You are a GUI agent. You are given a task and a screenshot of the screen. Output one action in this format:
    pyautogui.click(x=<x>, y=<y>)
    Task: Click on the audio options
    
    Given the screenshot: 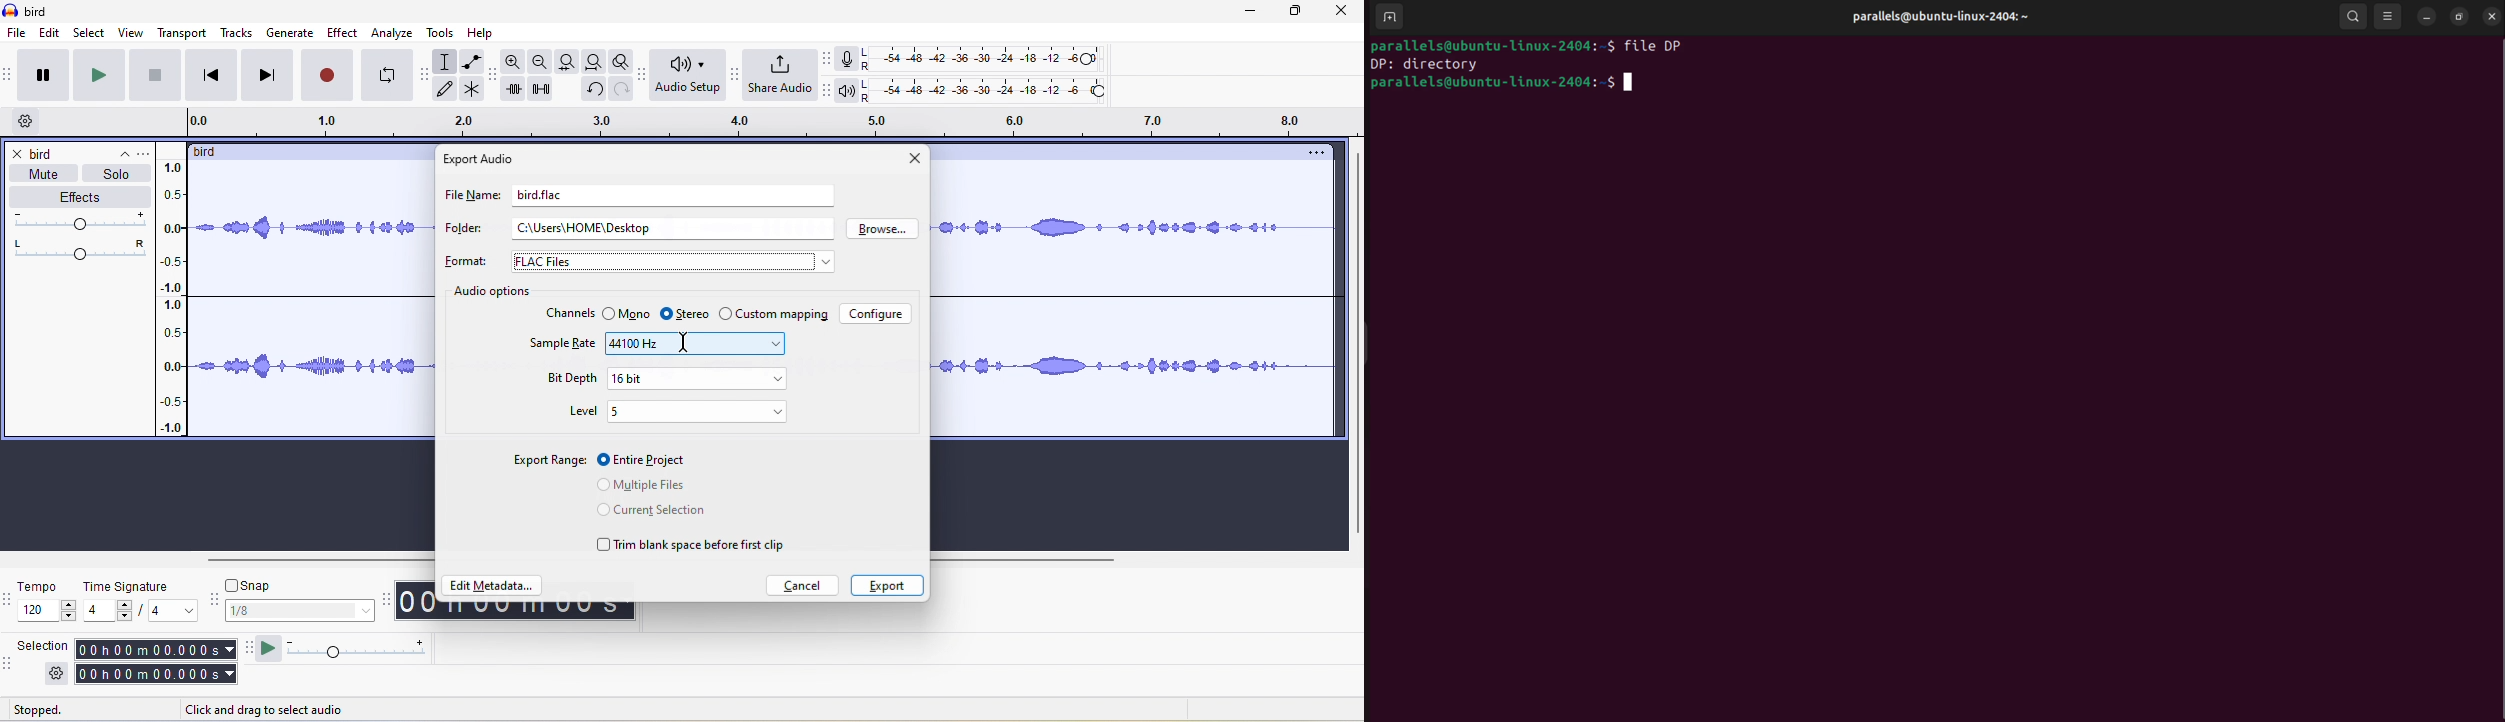 What is the action you would take?
    pyautogui.click(x=489, y=291)
    